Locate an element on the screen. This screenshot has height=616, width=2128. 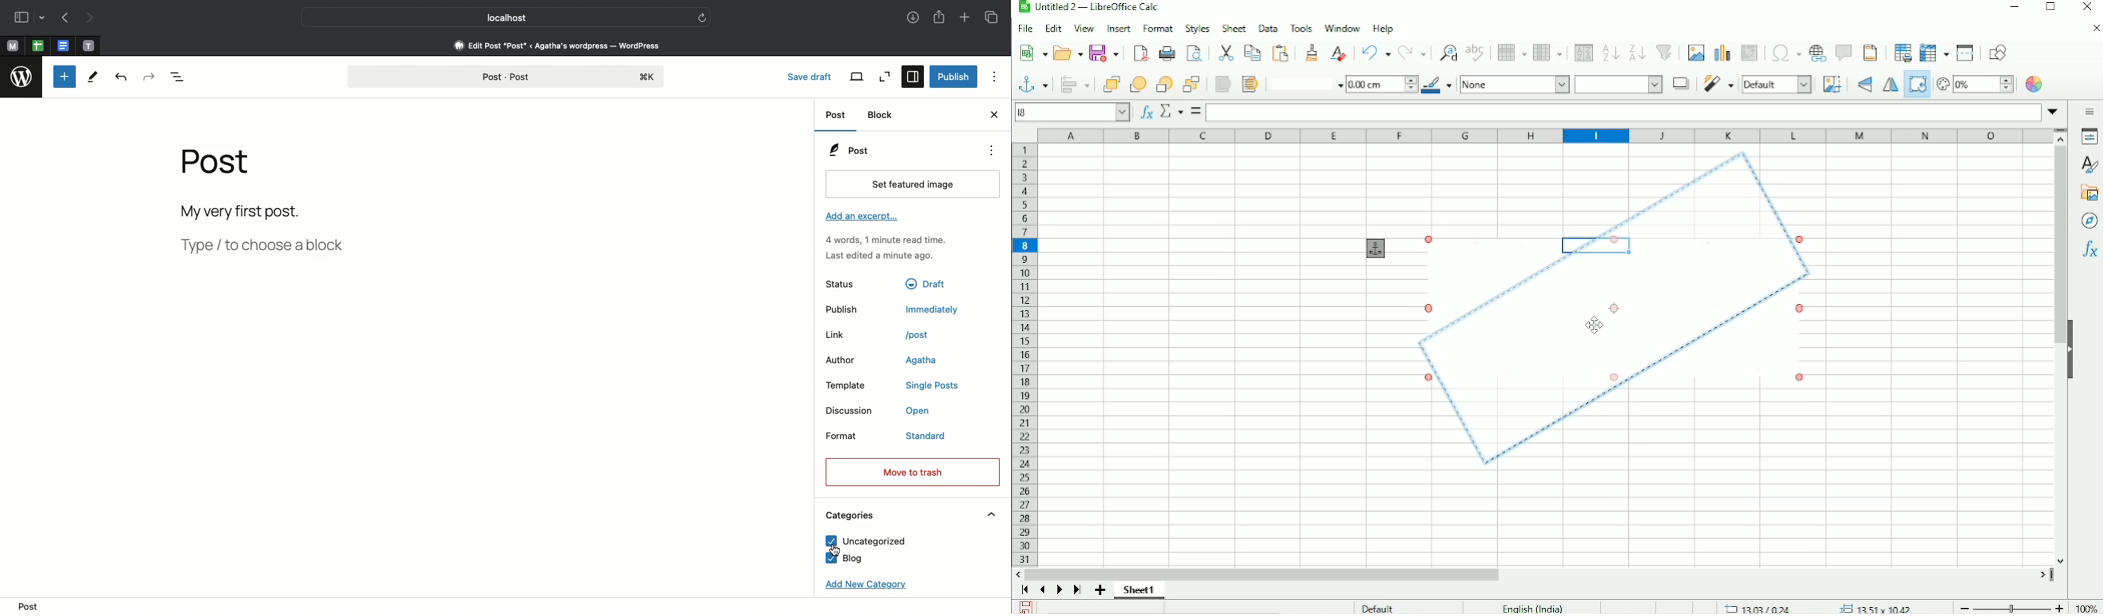
Insert or edit pivot table is located at coordinates (1750, 53).